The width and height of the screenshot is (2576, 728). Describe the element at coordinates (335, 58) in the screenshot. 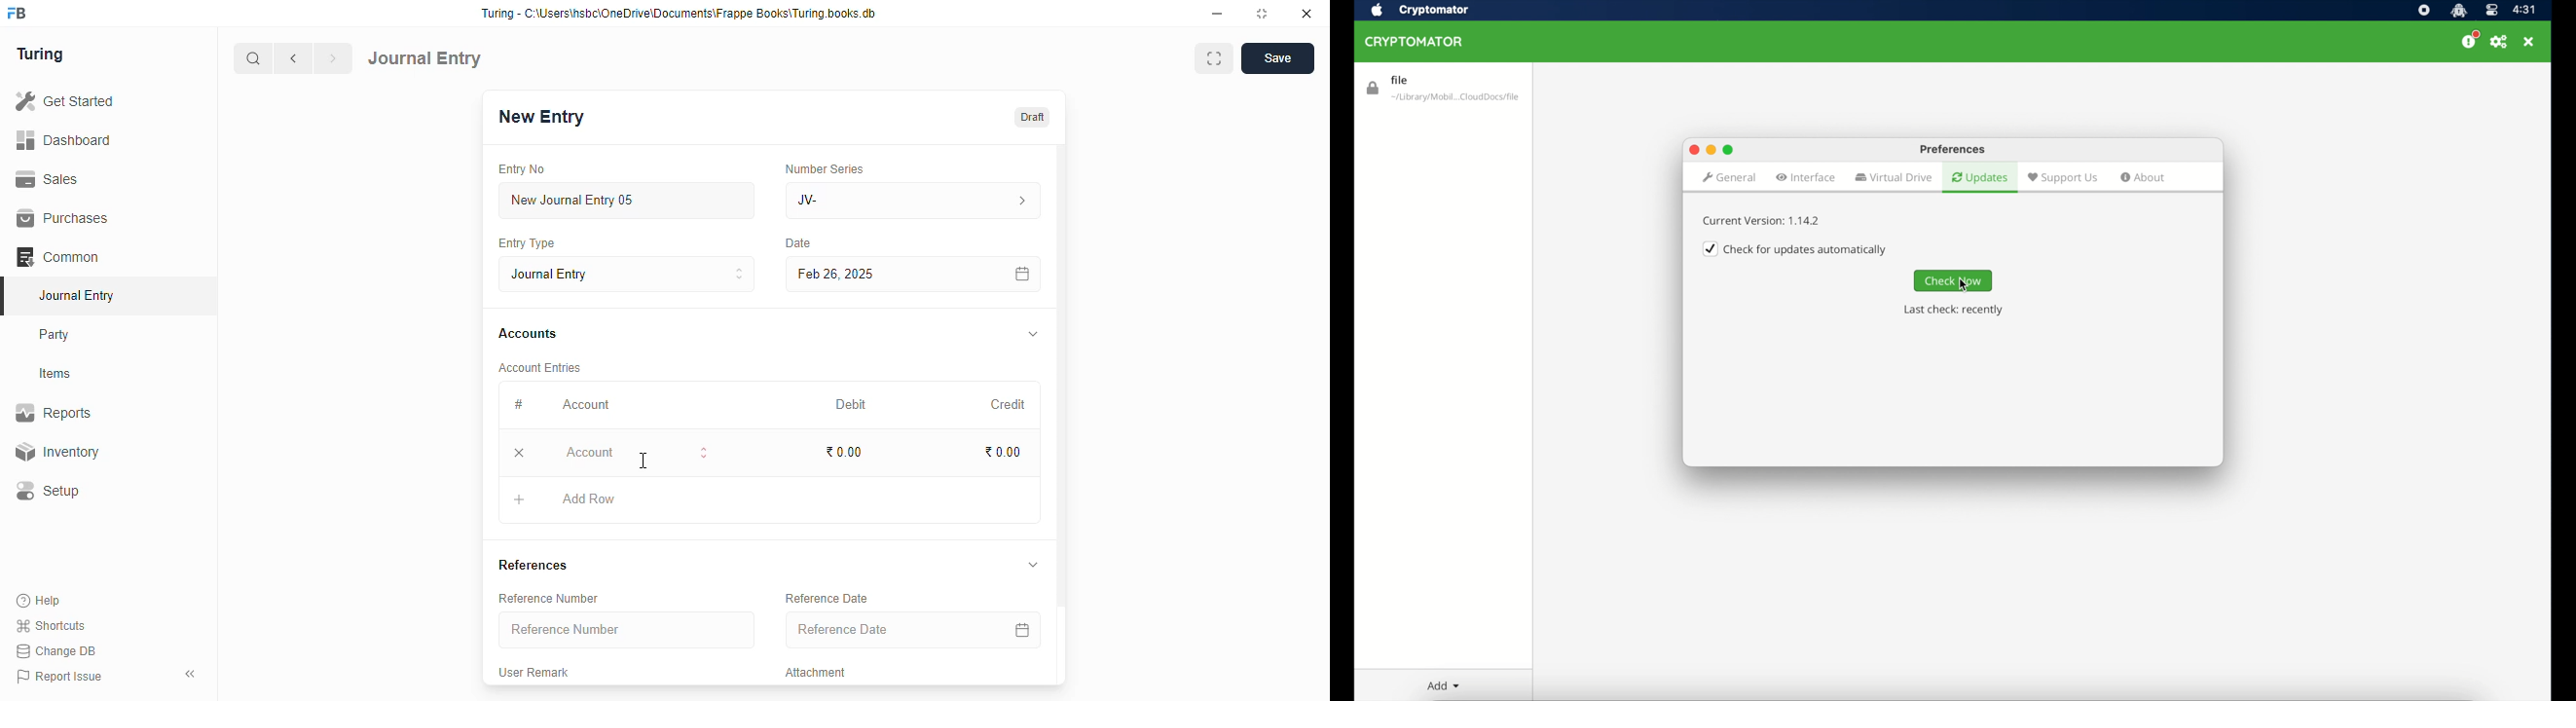

I see `next` at that location.